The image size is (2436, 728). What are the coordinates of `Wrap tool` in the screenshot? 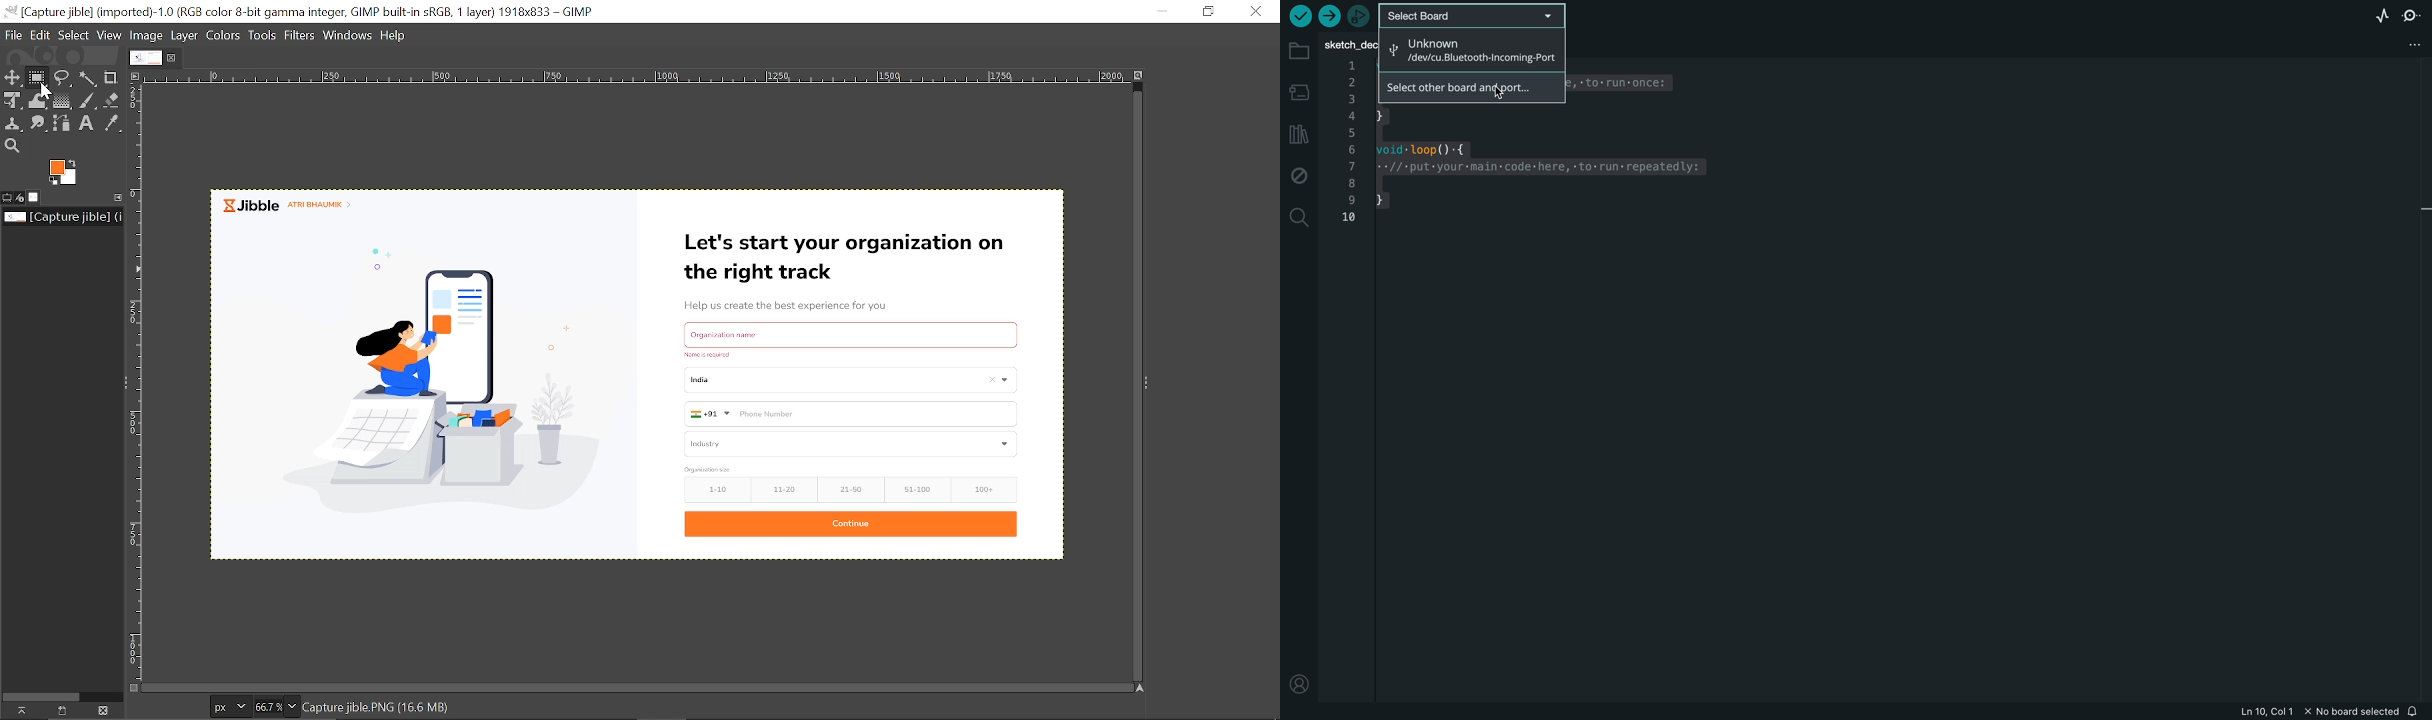 It's located at (38, 100).